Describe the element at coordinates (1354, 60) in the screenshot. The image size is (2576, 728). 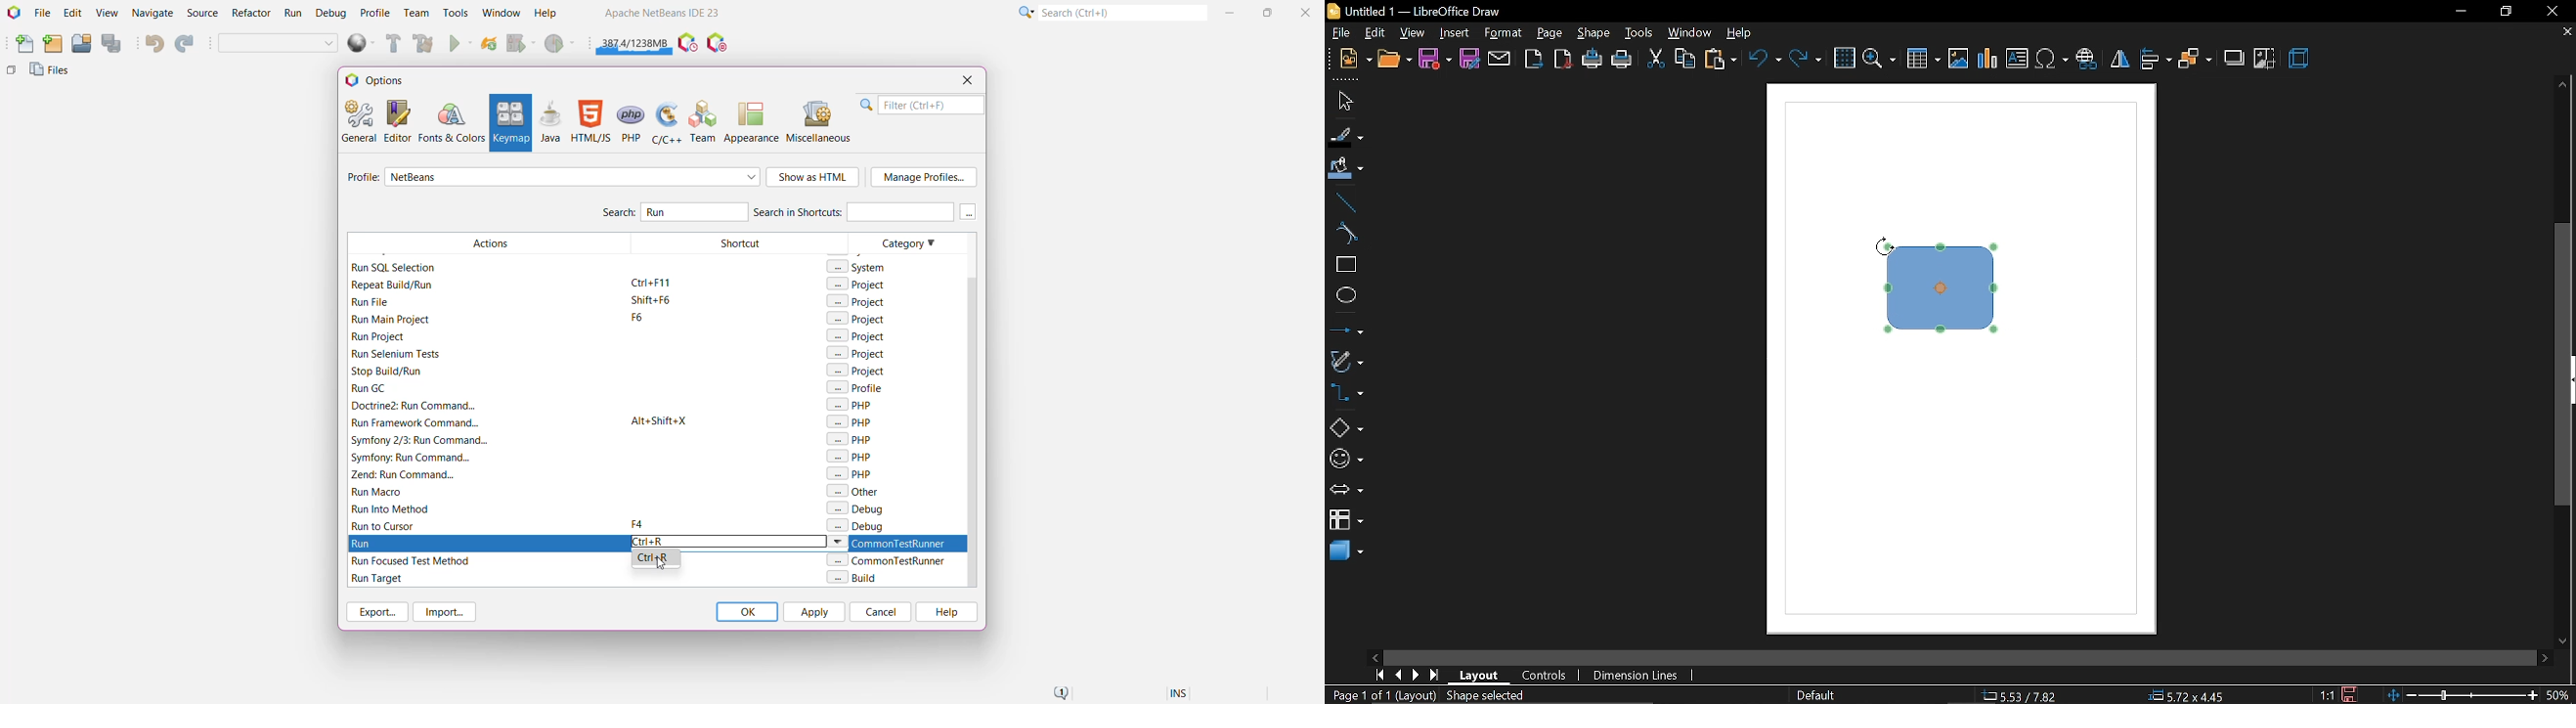
I see `new` at that location.